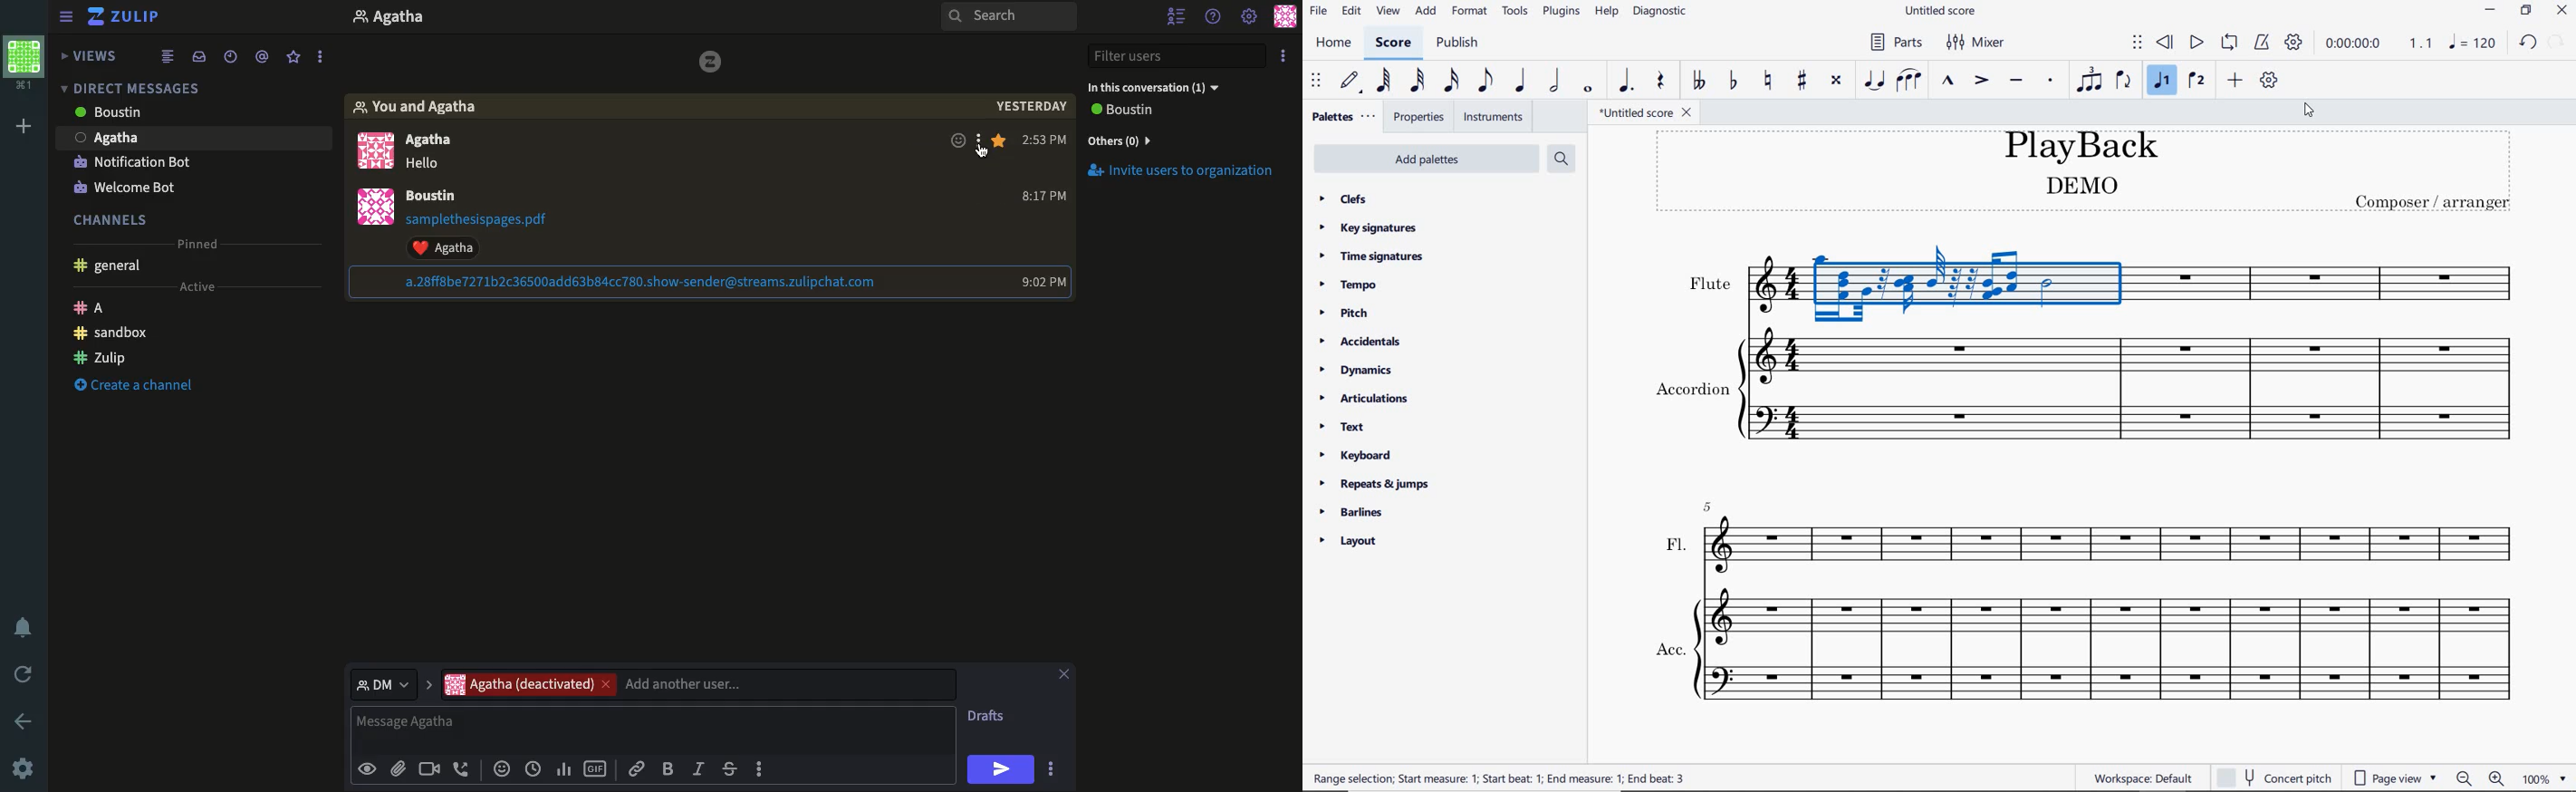  Describe the element at coordinates (1419, 82) in the screenshot. I see `32nd note` at that location.